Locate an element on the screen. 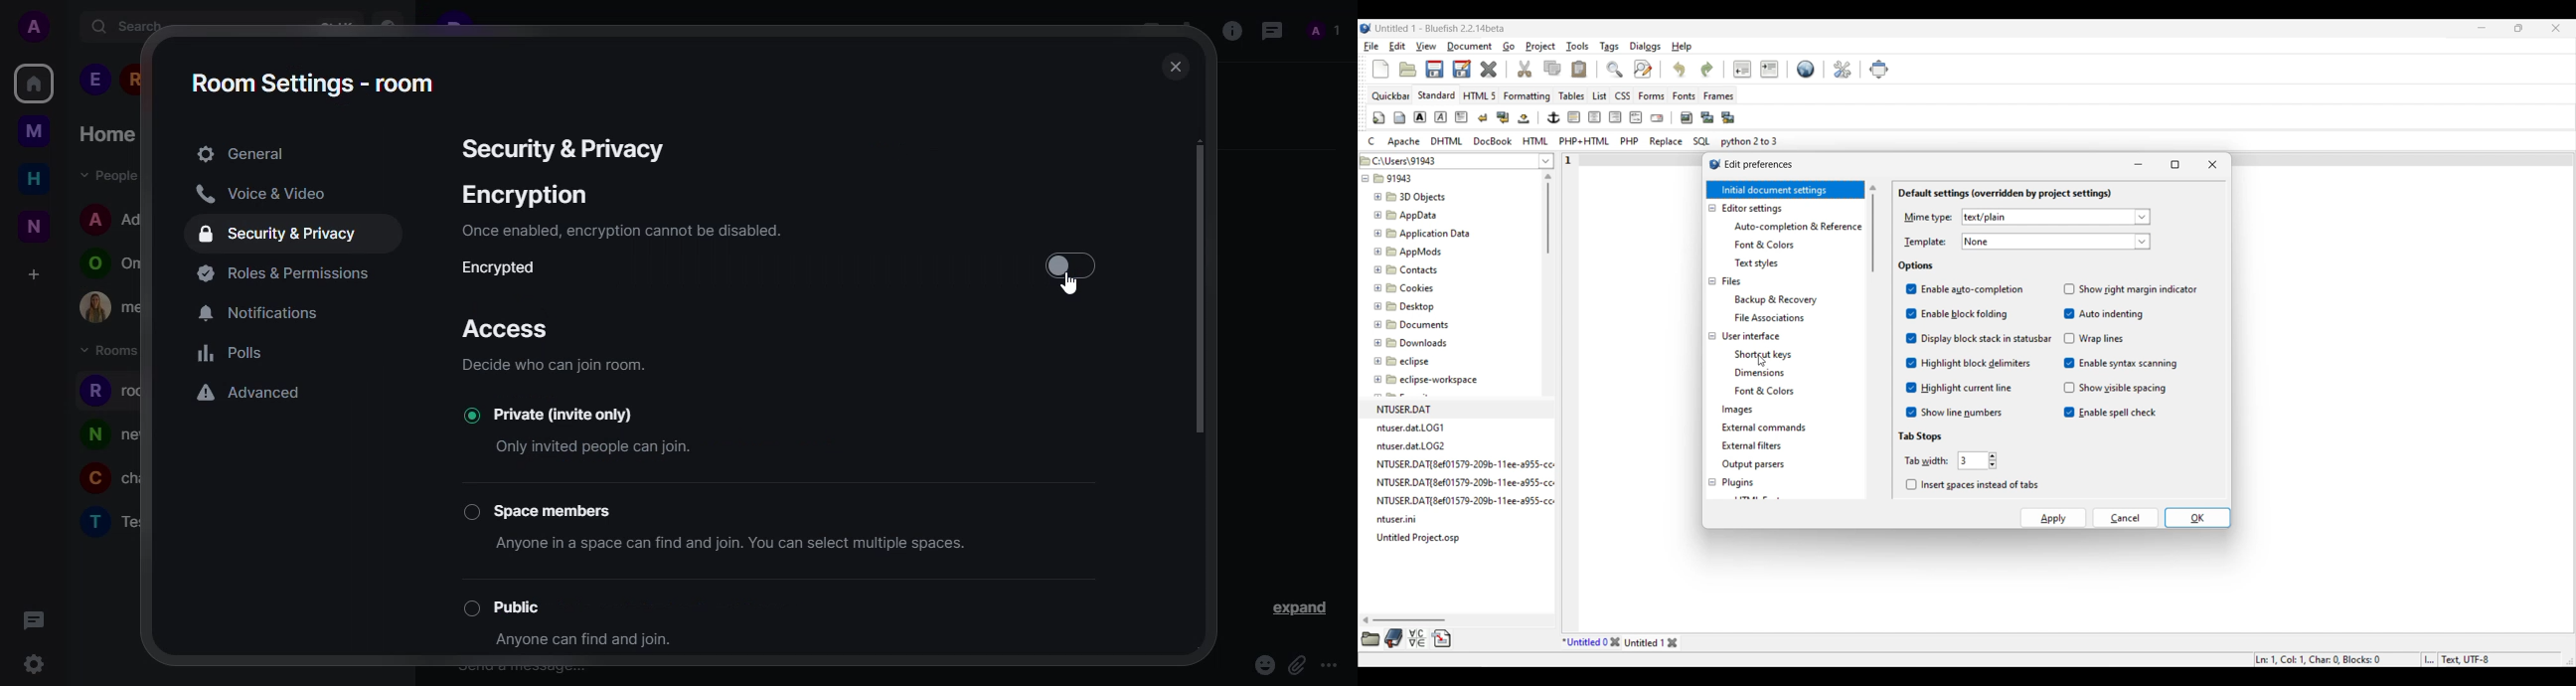 The height and width of the screenshot is (700, 2576). 8 Enable block folding is located at coordinates (1955, 314).